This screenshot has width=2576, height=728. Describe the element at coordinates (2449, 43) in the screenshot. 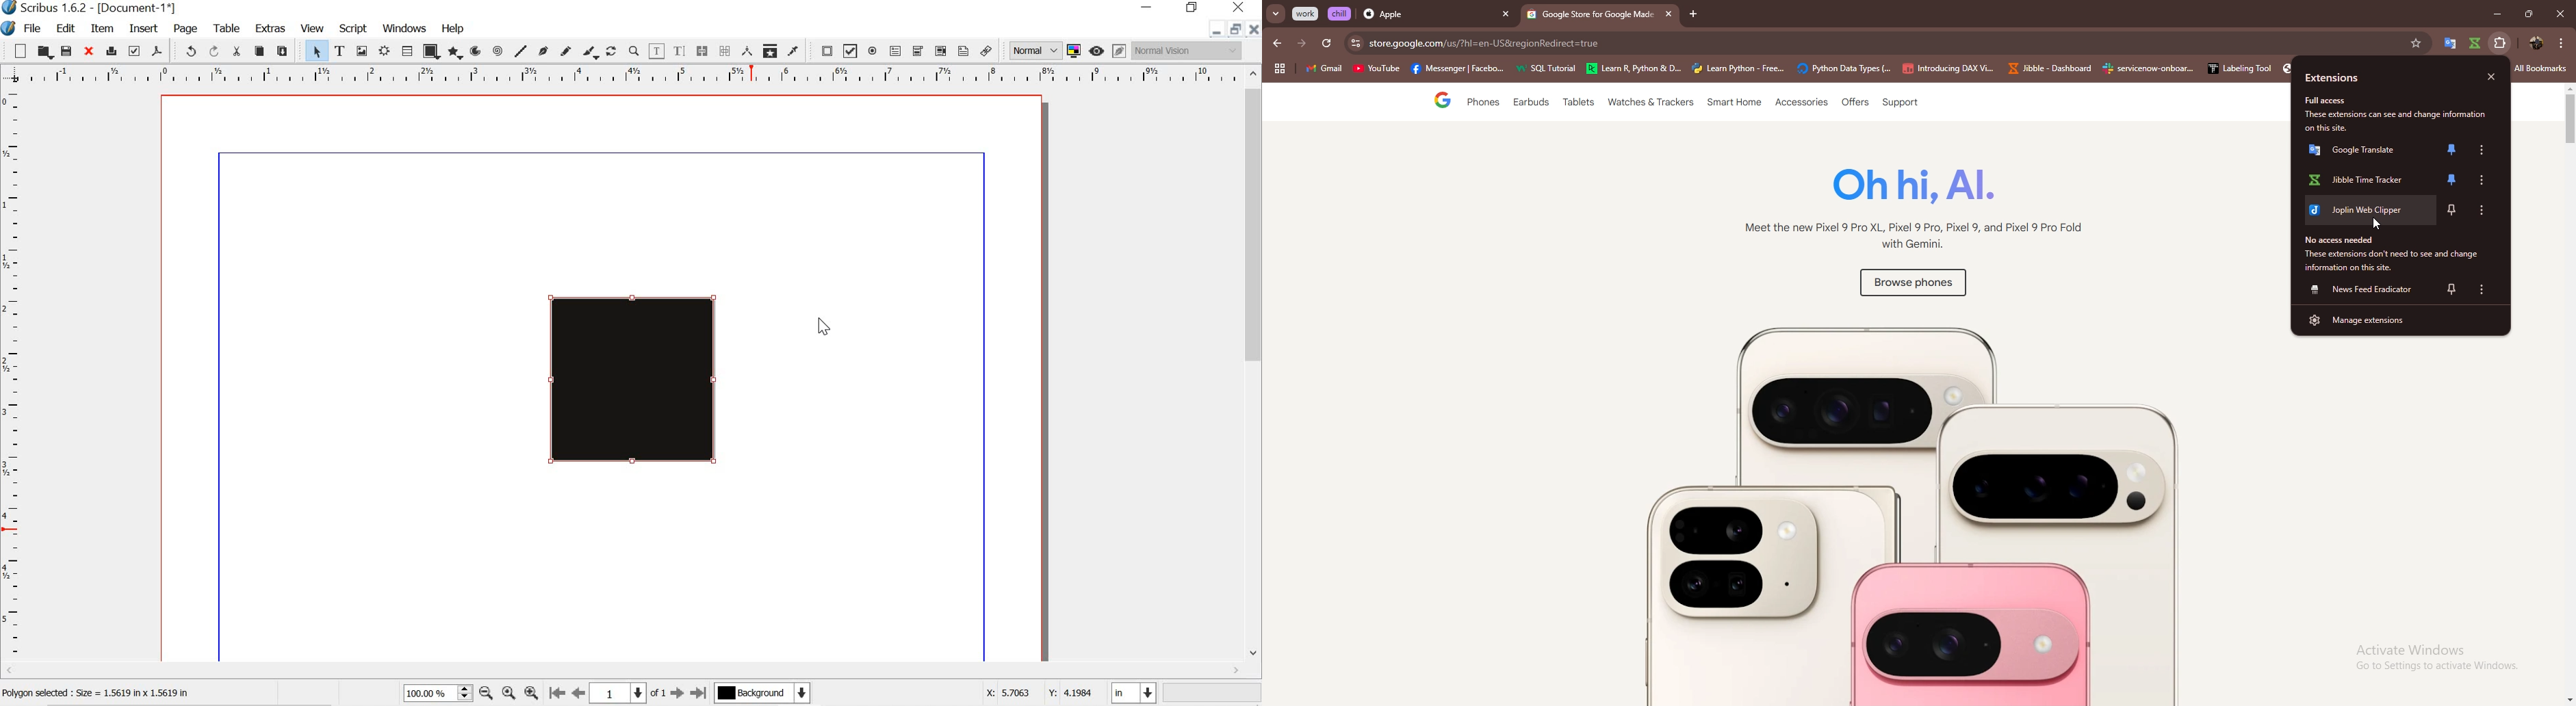

I see `google translate` at that location.